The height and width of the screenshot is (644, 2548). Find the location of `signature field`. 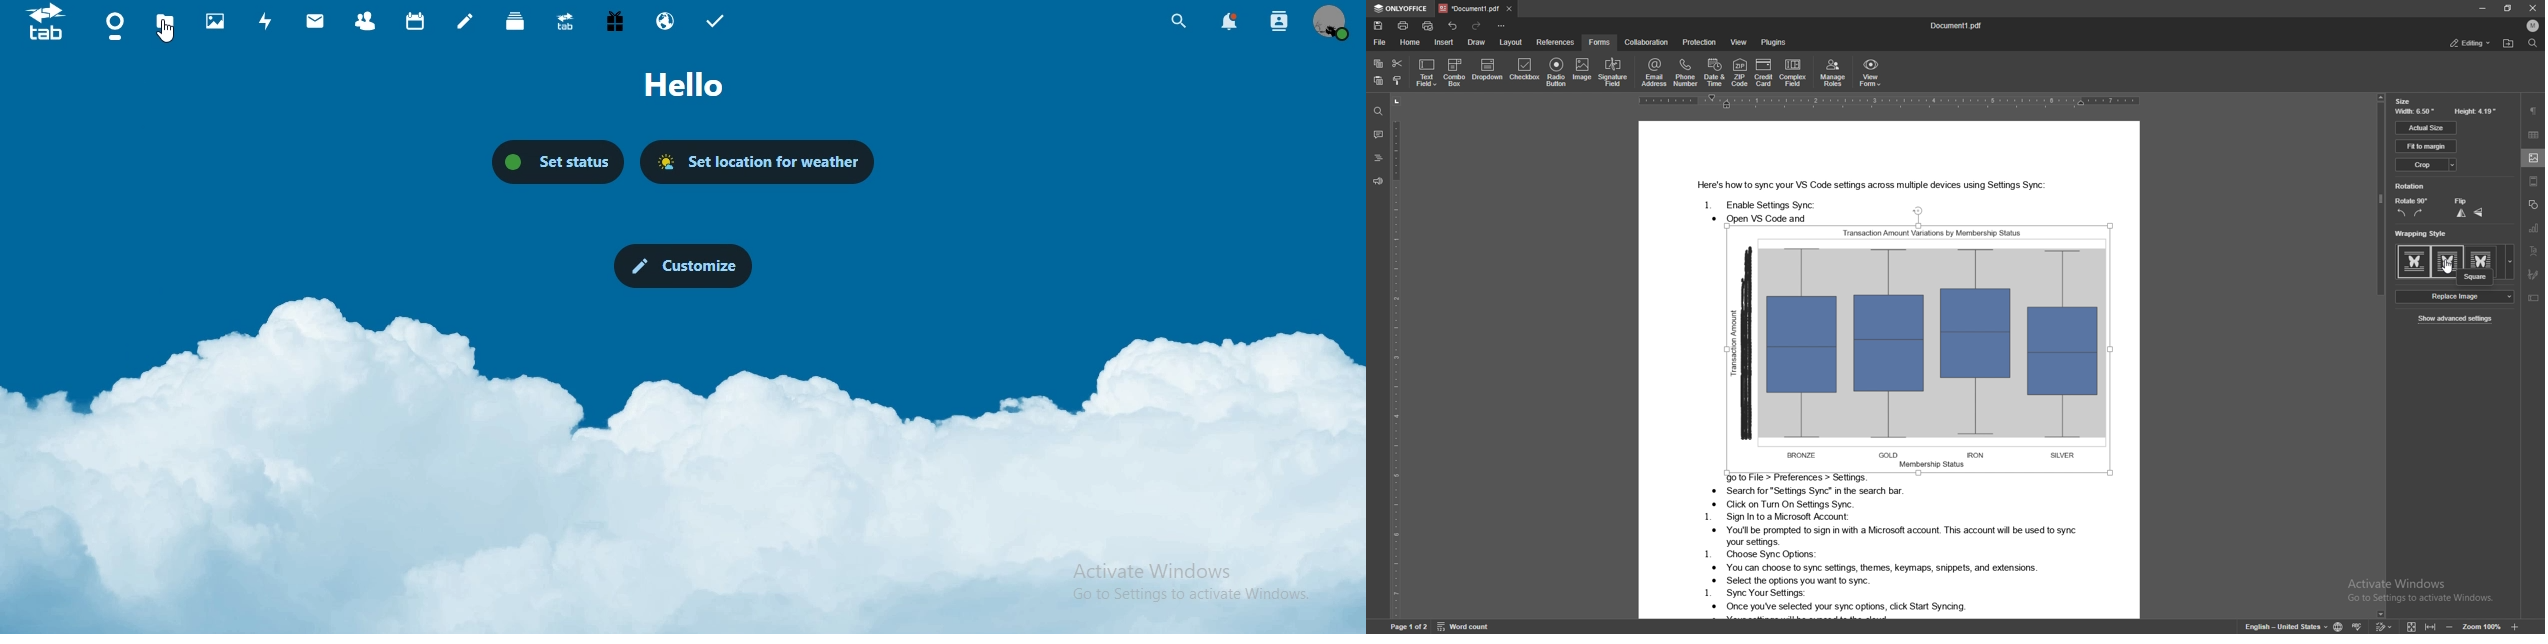

signature field is located at coordinates (1613, 73).